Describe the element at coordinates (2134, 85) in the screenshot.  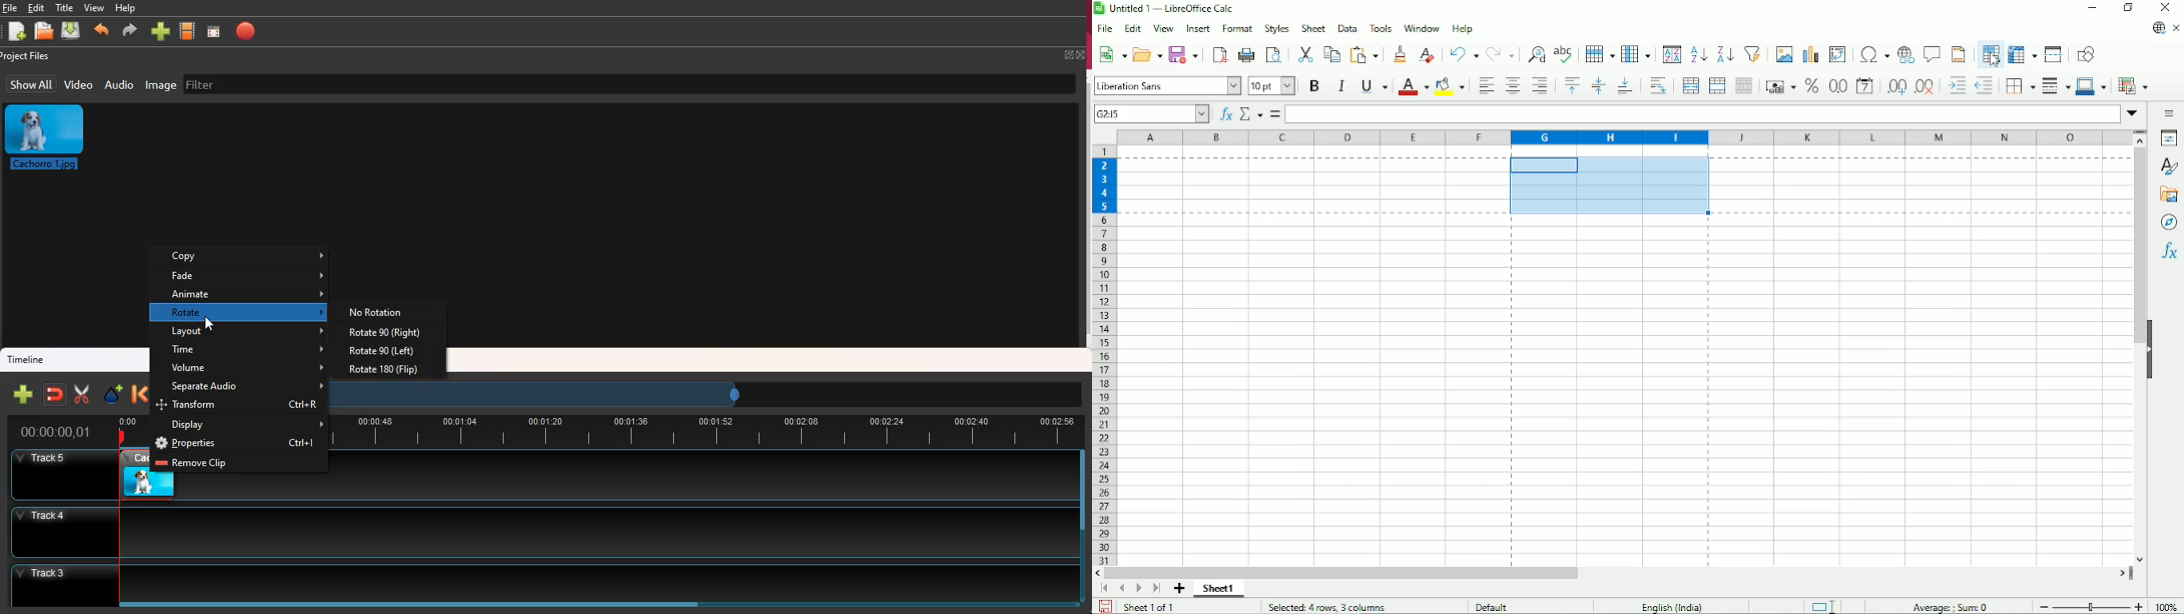
I see `Conditional` at that location.